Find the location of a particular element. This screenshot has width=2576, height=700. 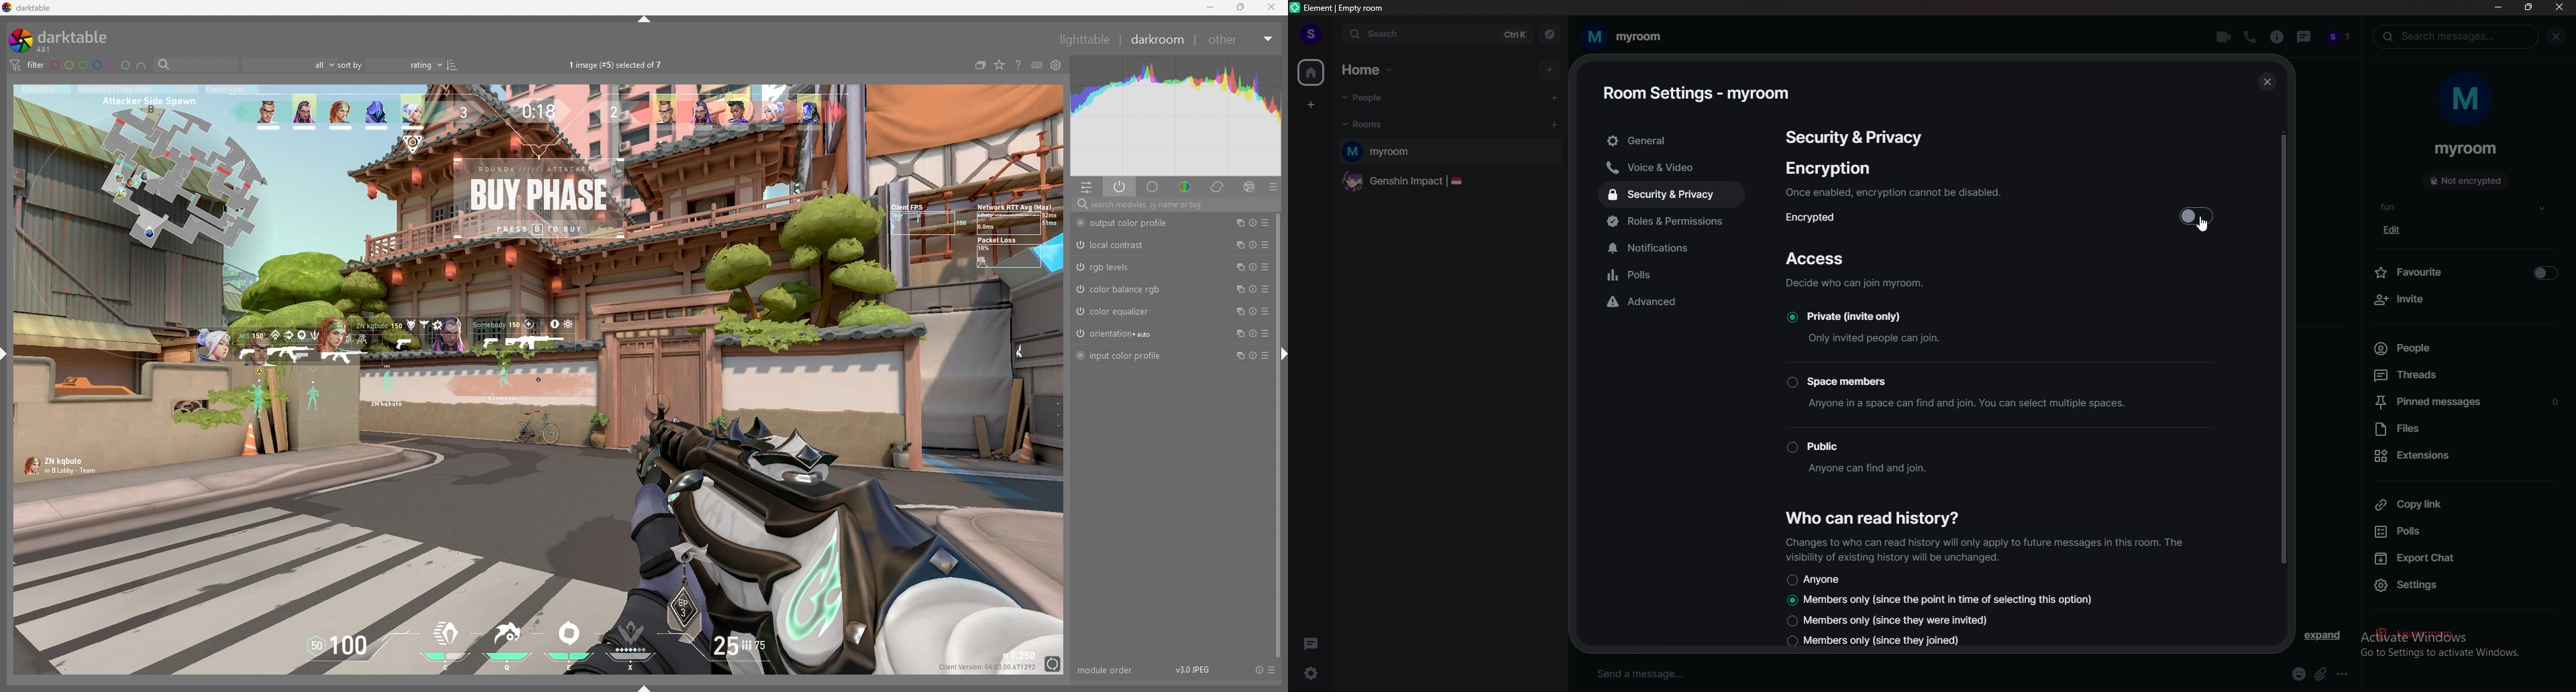

copy link is located at coordinates (2462, 504).